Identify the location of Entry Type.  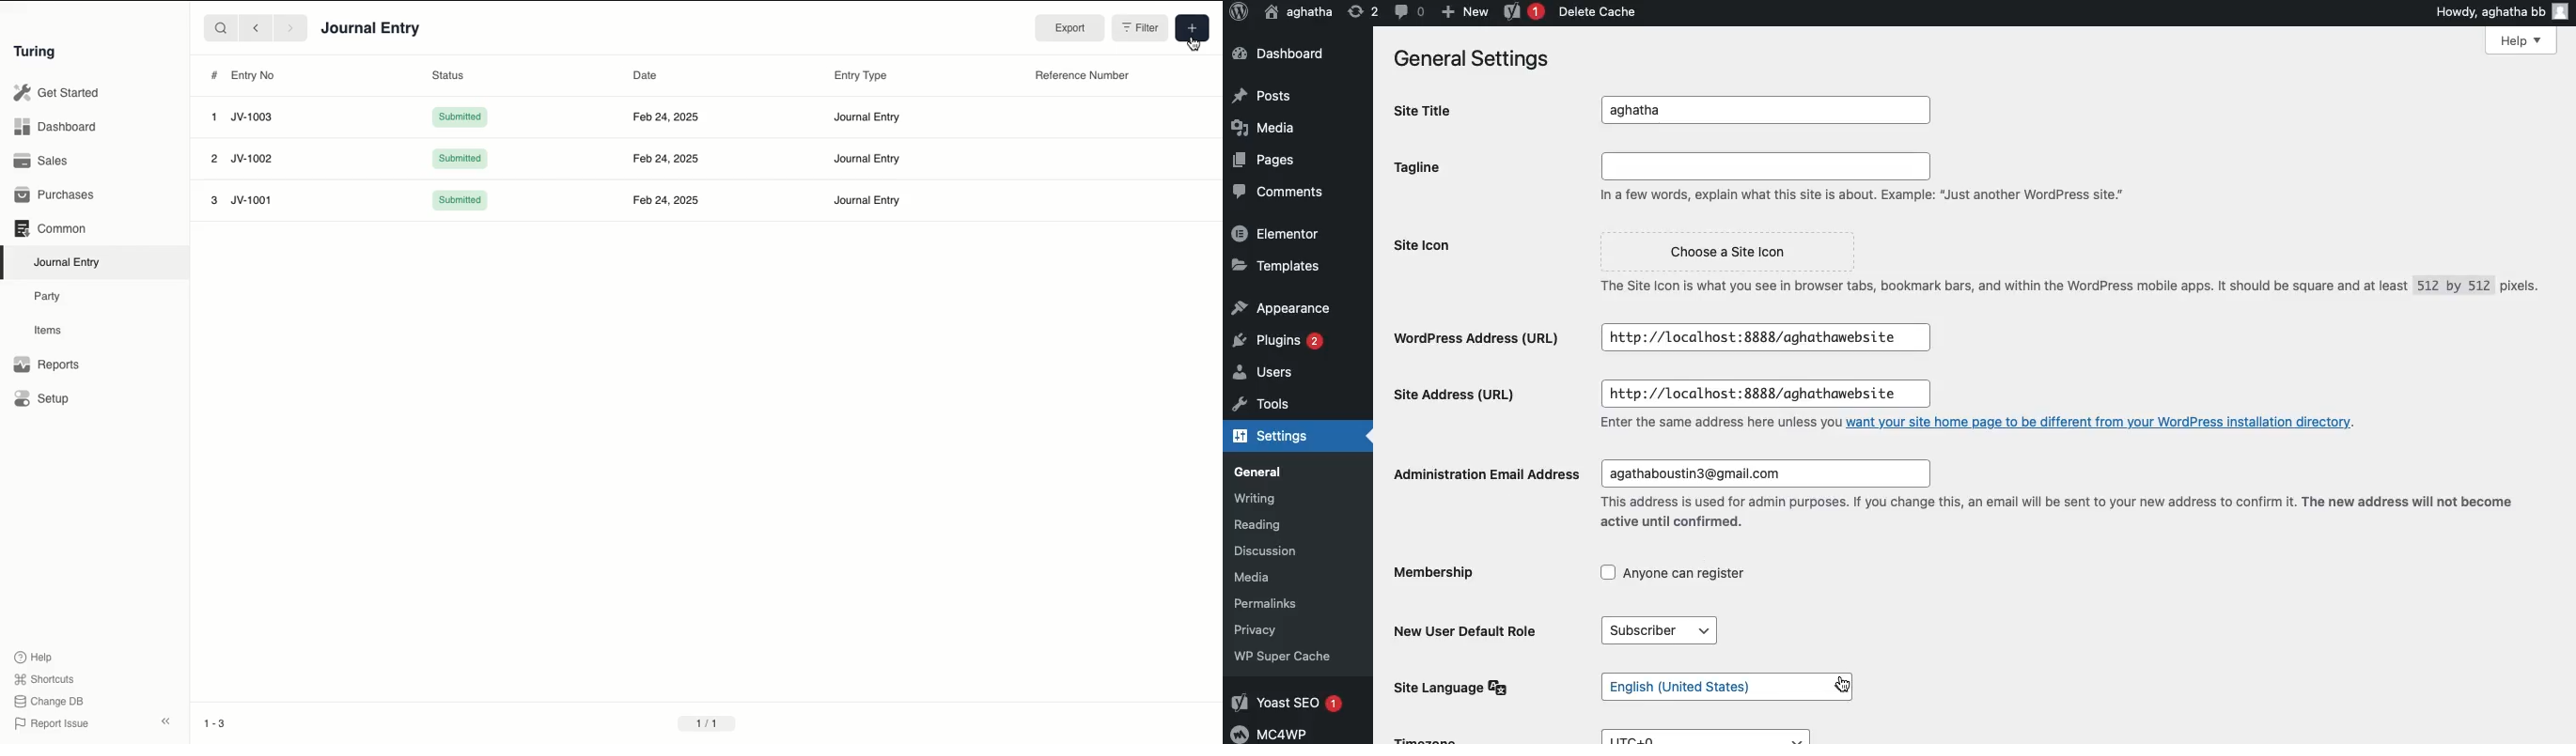
(862, 76).